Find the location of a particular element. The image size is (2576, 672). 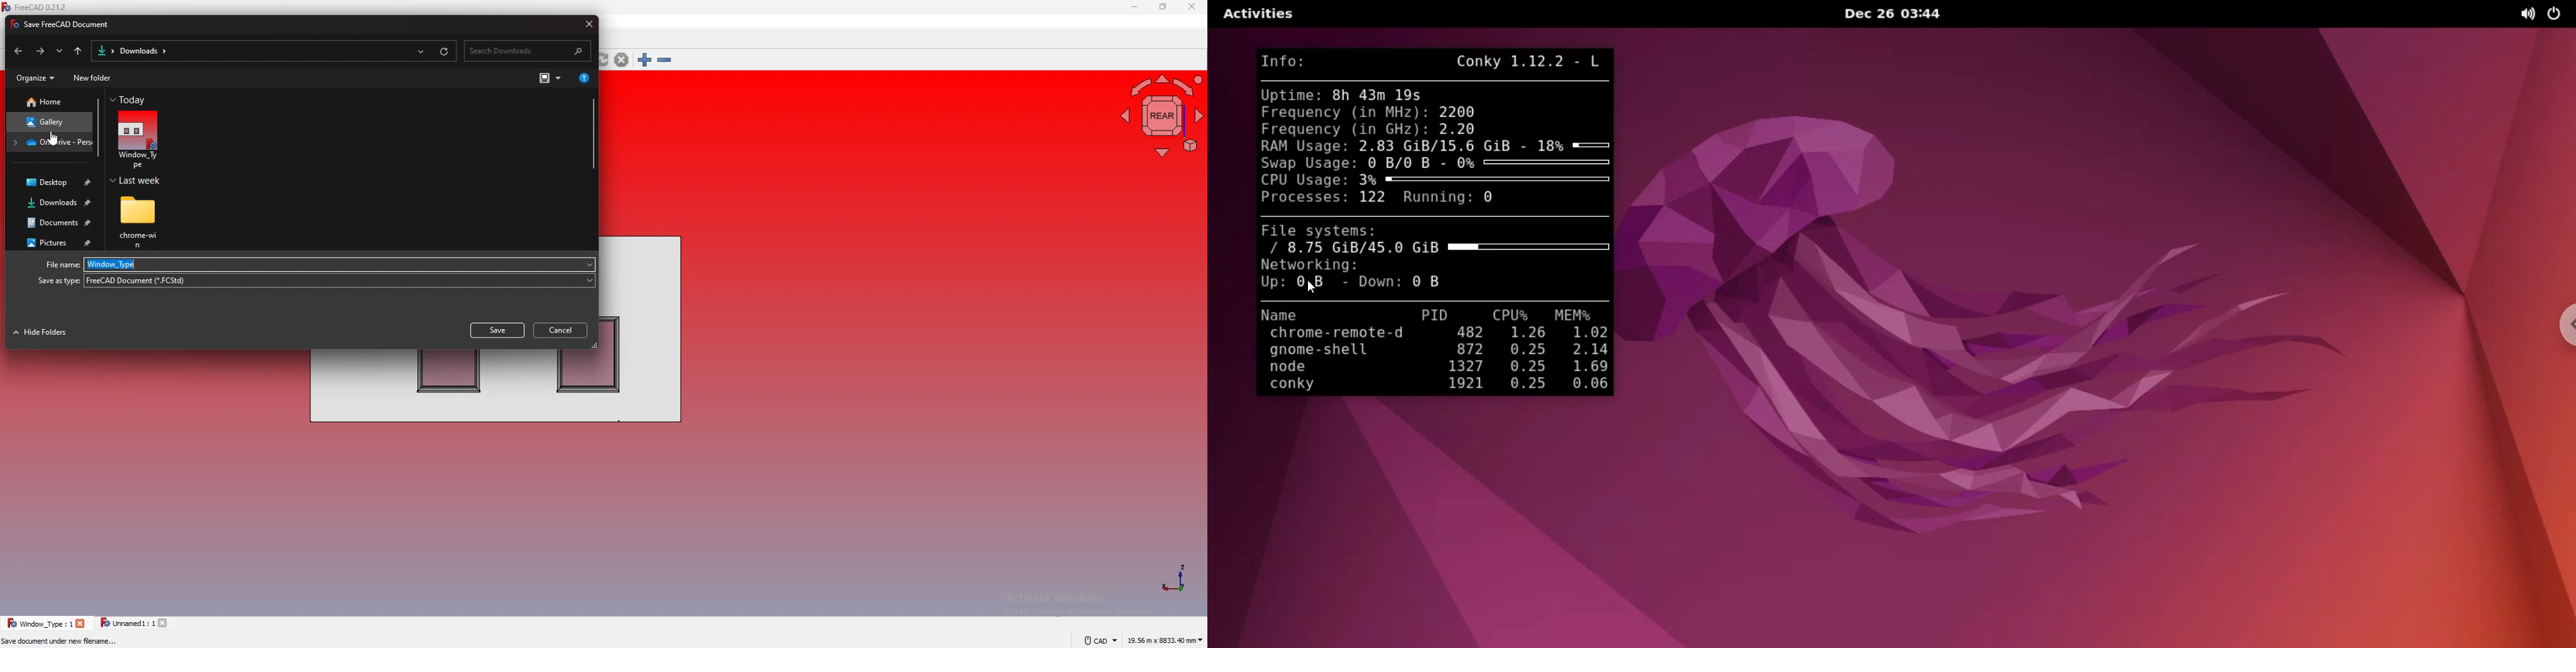

cursor is located at coordinates (55, 139).